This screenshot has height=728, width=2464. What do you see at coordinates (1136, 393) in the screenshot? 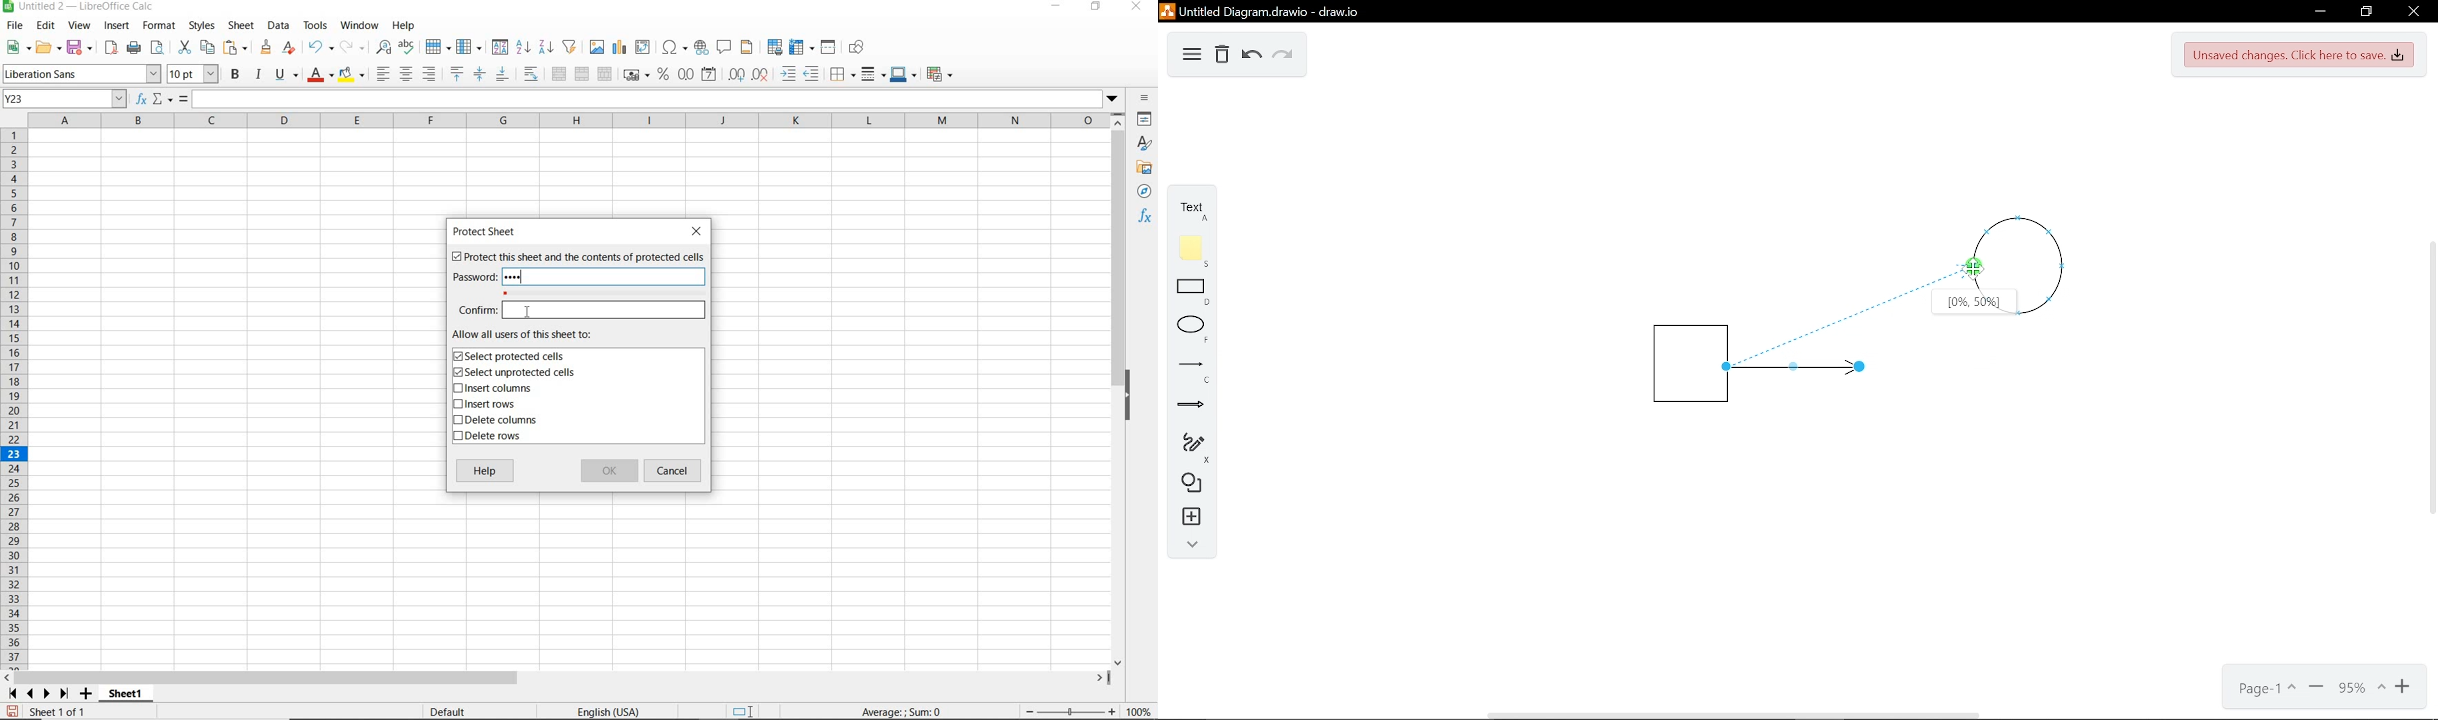
I see `HIDE` at bounding box center [1136, 393].